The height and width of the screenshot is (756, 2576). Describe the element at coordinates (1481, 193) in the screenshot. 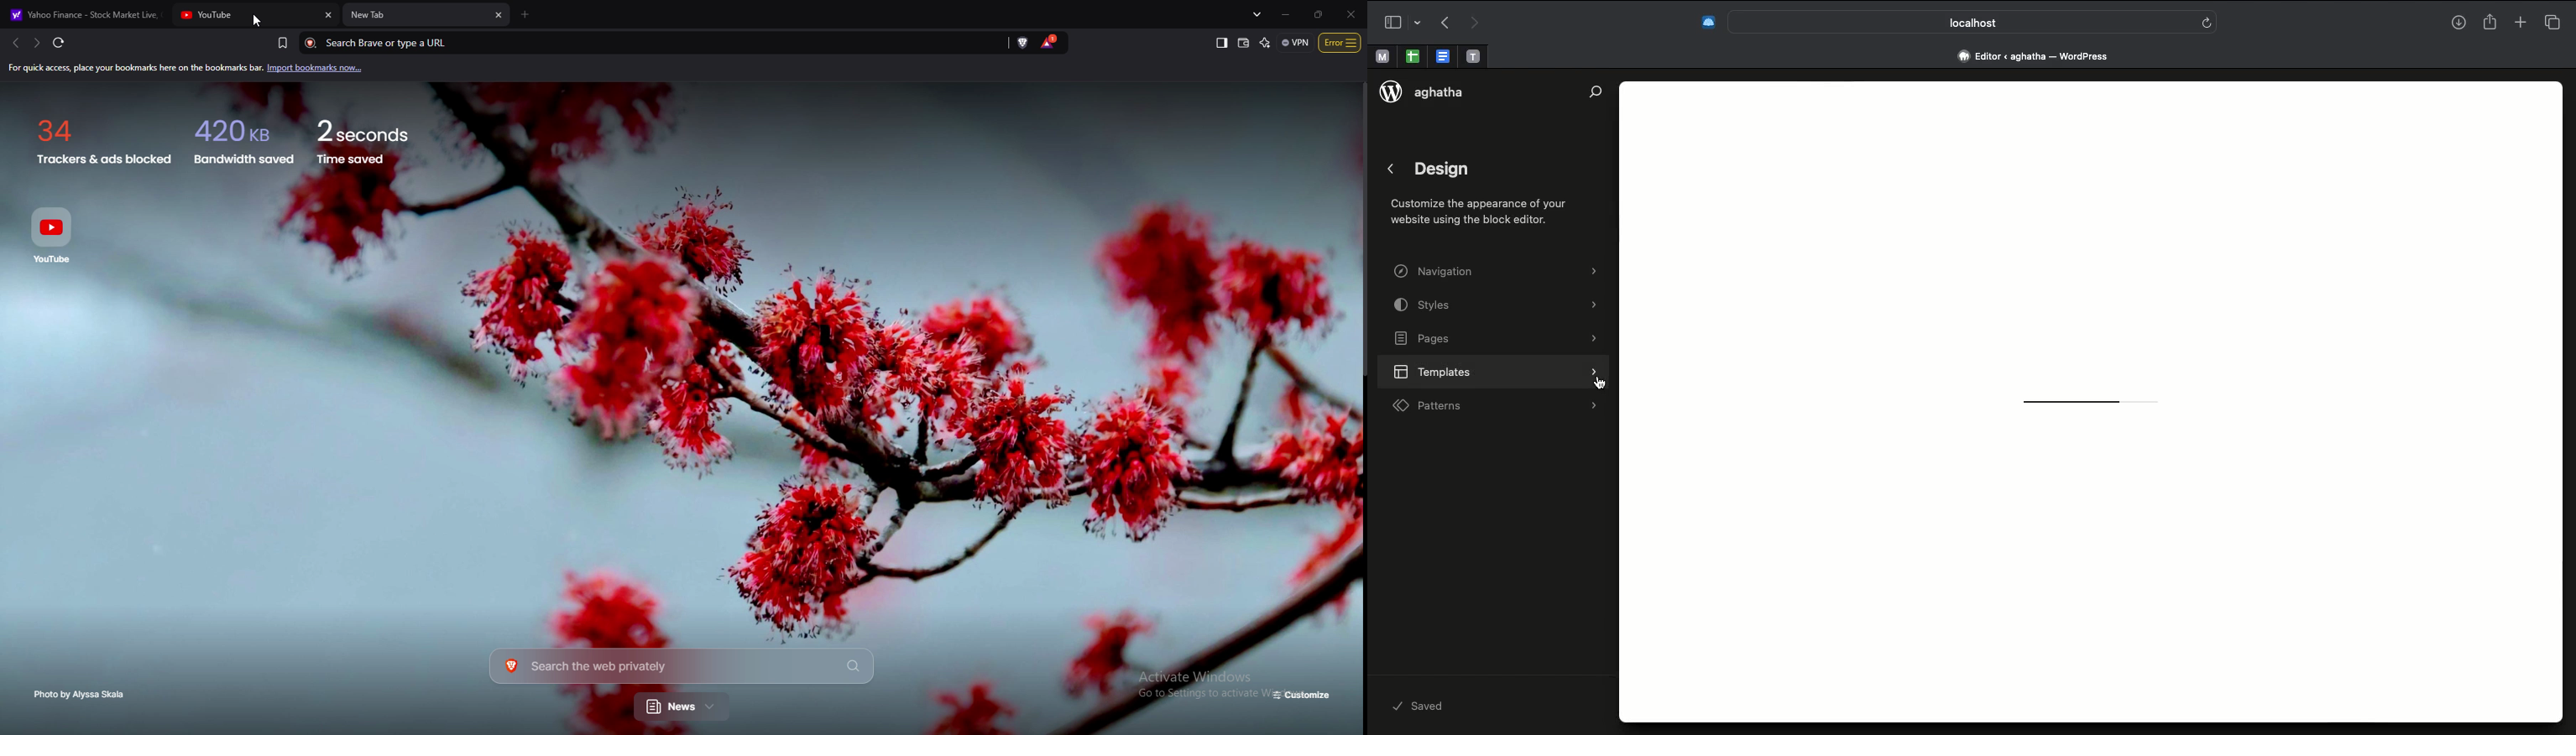

I see `Design` at that location.